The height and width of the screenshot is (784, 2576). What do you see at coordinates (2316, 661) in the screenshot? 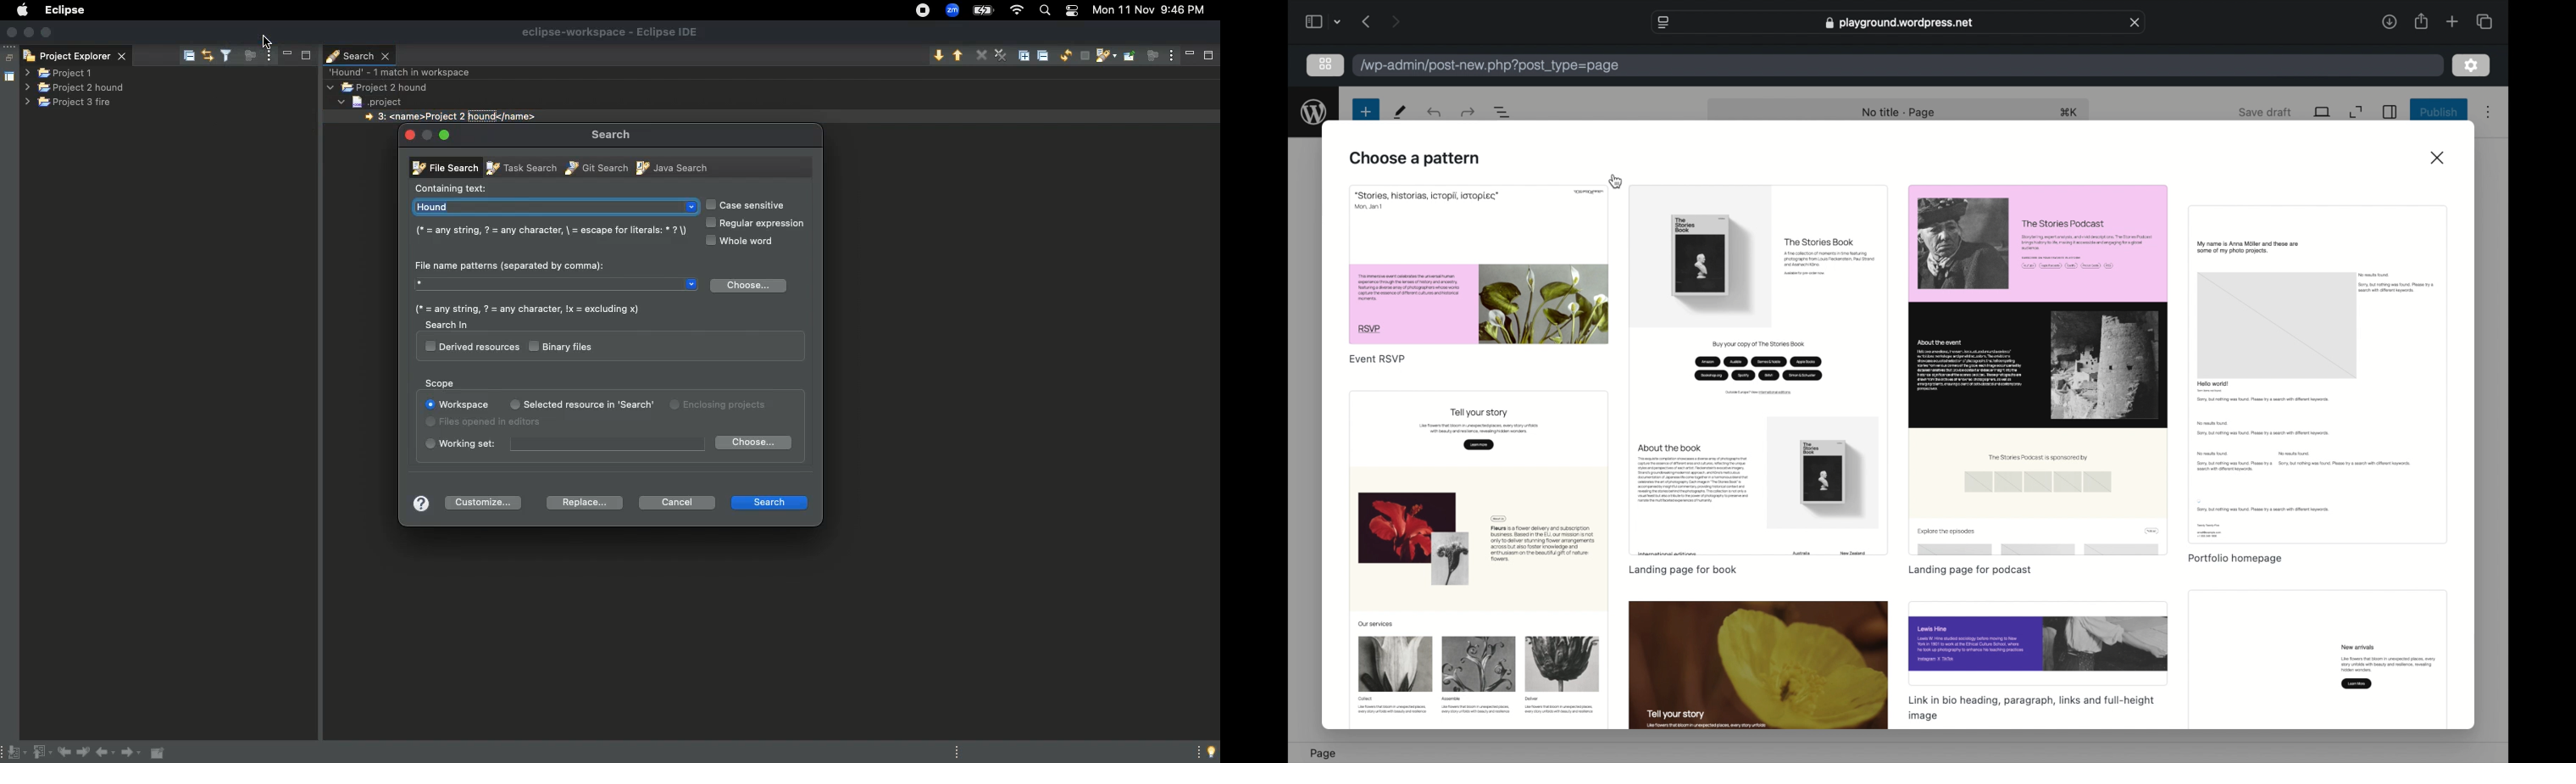
I see `template preview` at bounding box center [2316, 661].